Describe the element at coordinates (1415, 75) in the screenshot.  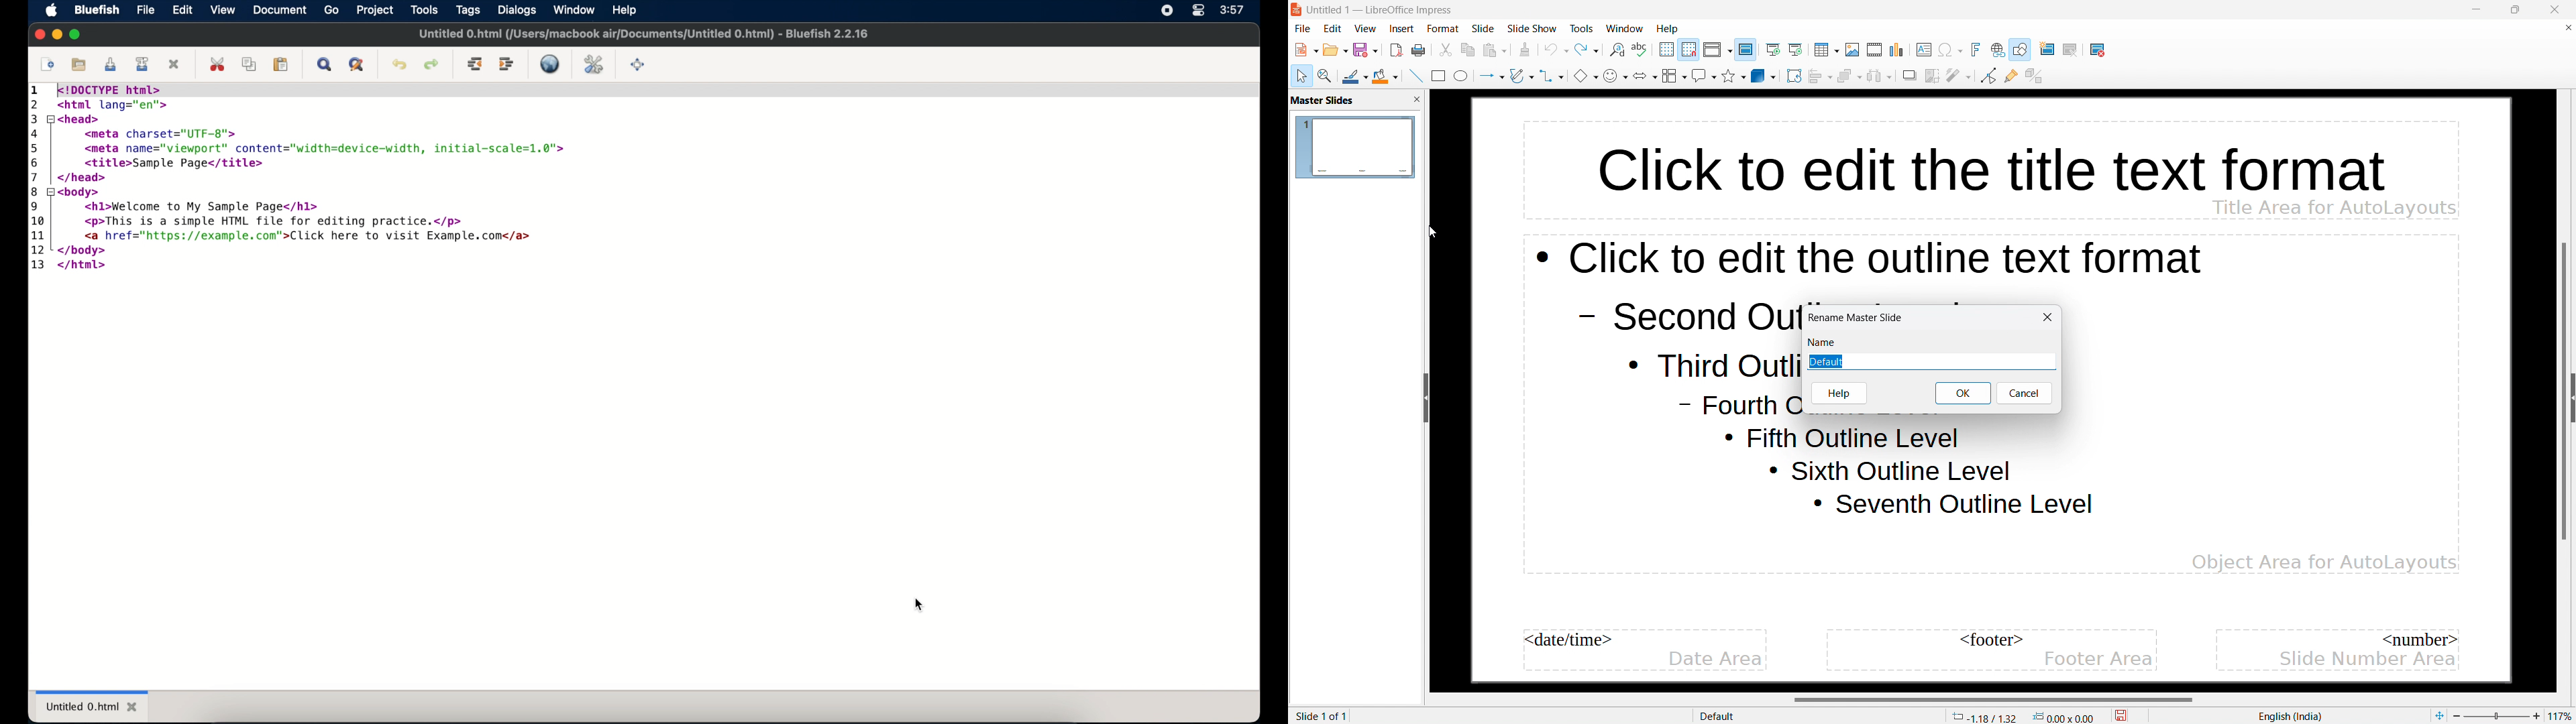
I see `insert line` at that location.